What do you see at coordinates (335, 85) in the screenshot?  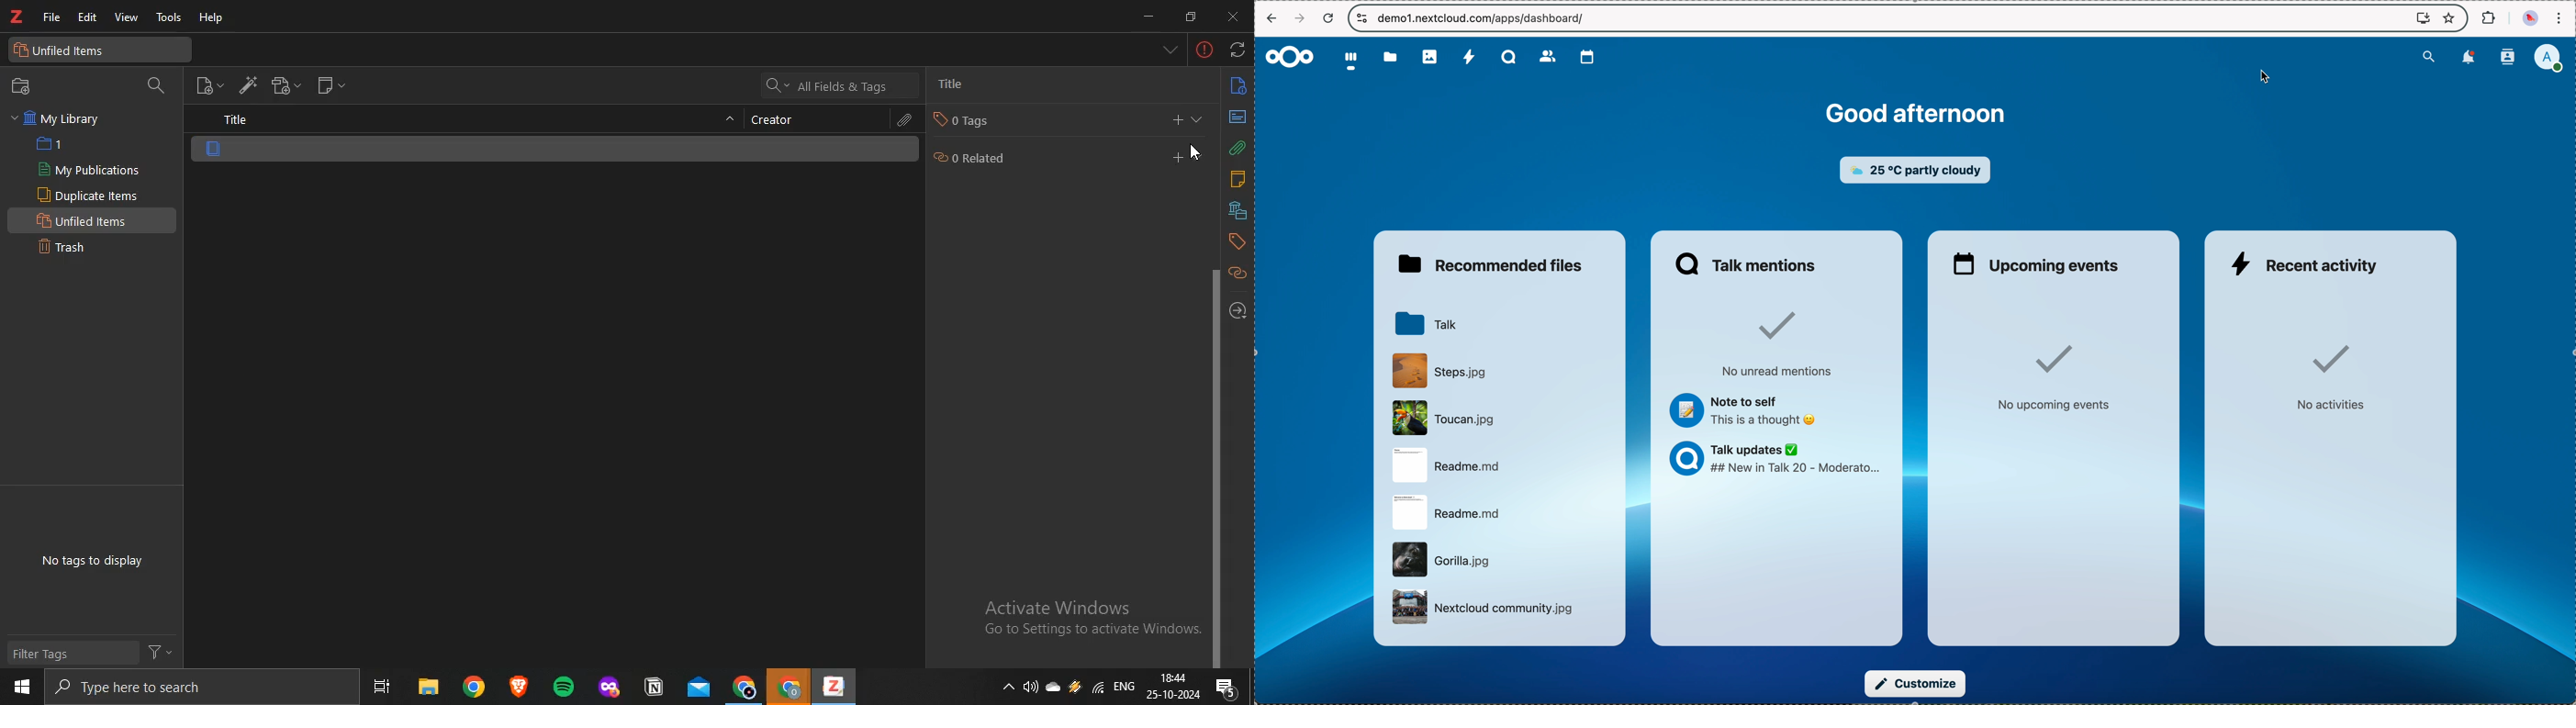 I see `new note` at bounding box center [335, 85].